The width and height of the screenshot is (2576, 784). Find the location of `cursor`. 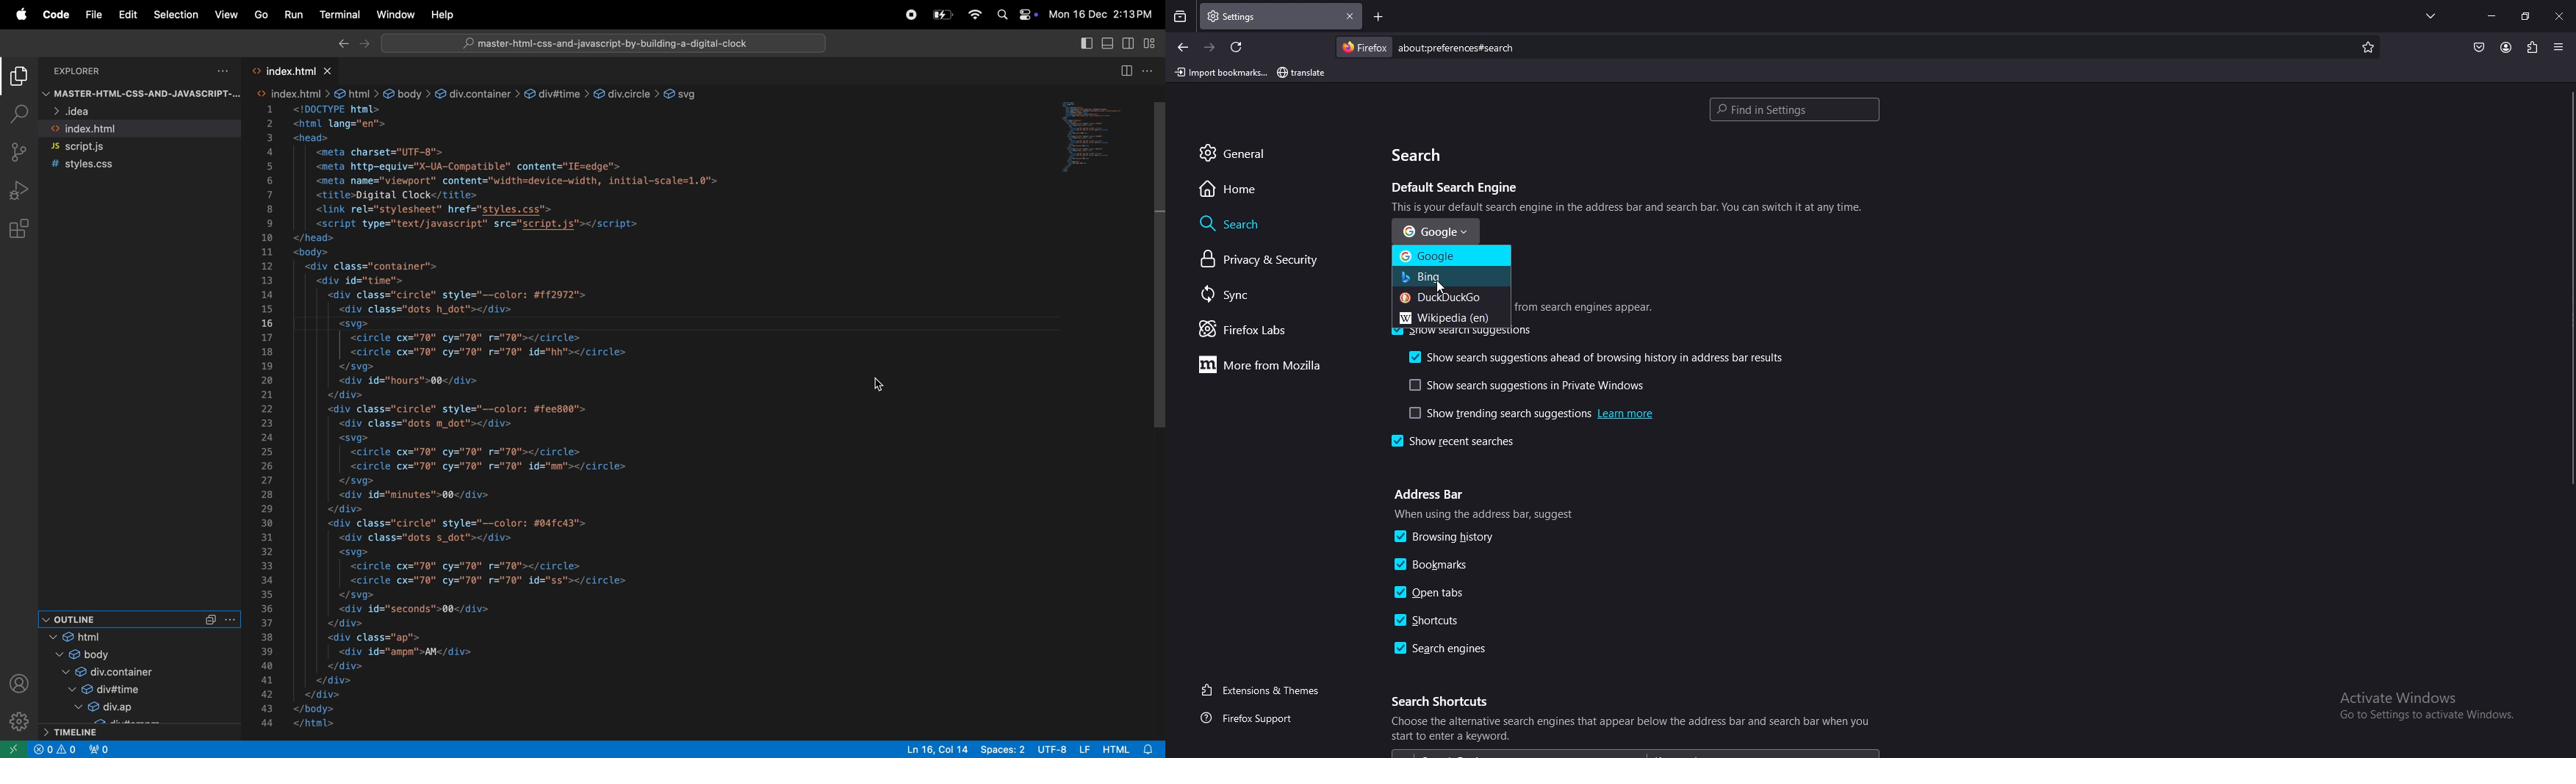

cursor is located at coordinates (1443, 289).